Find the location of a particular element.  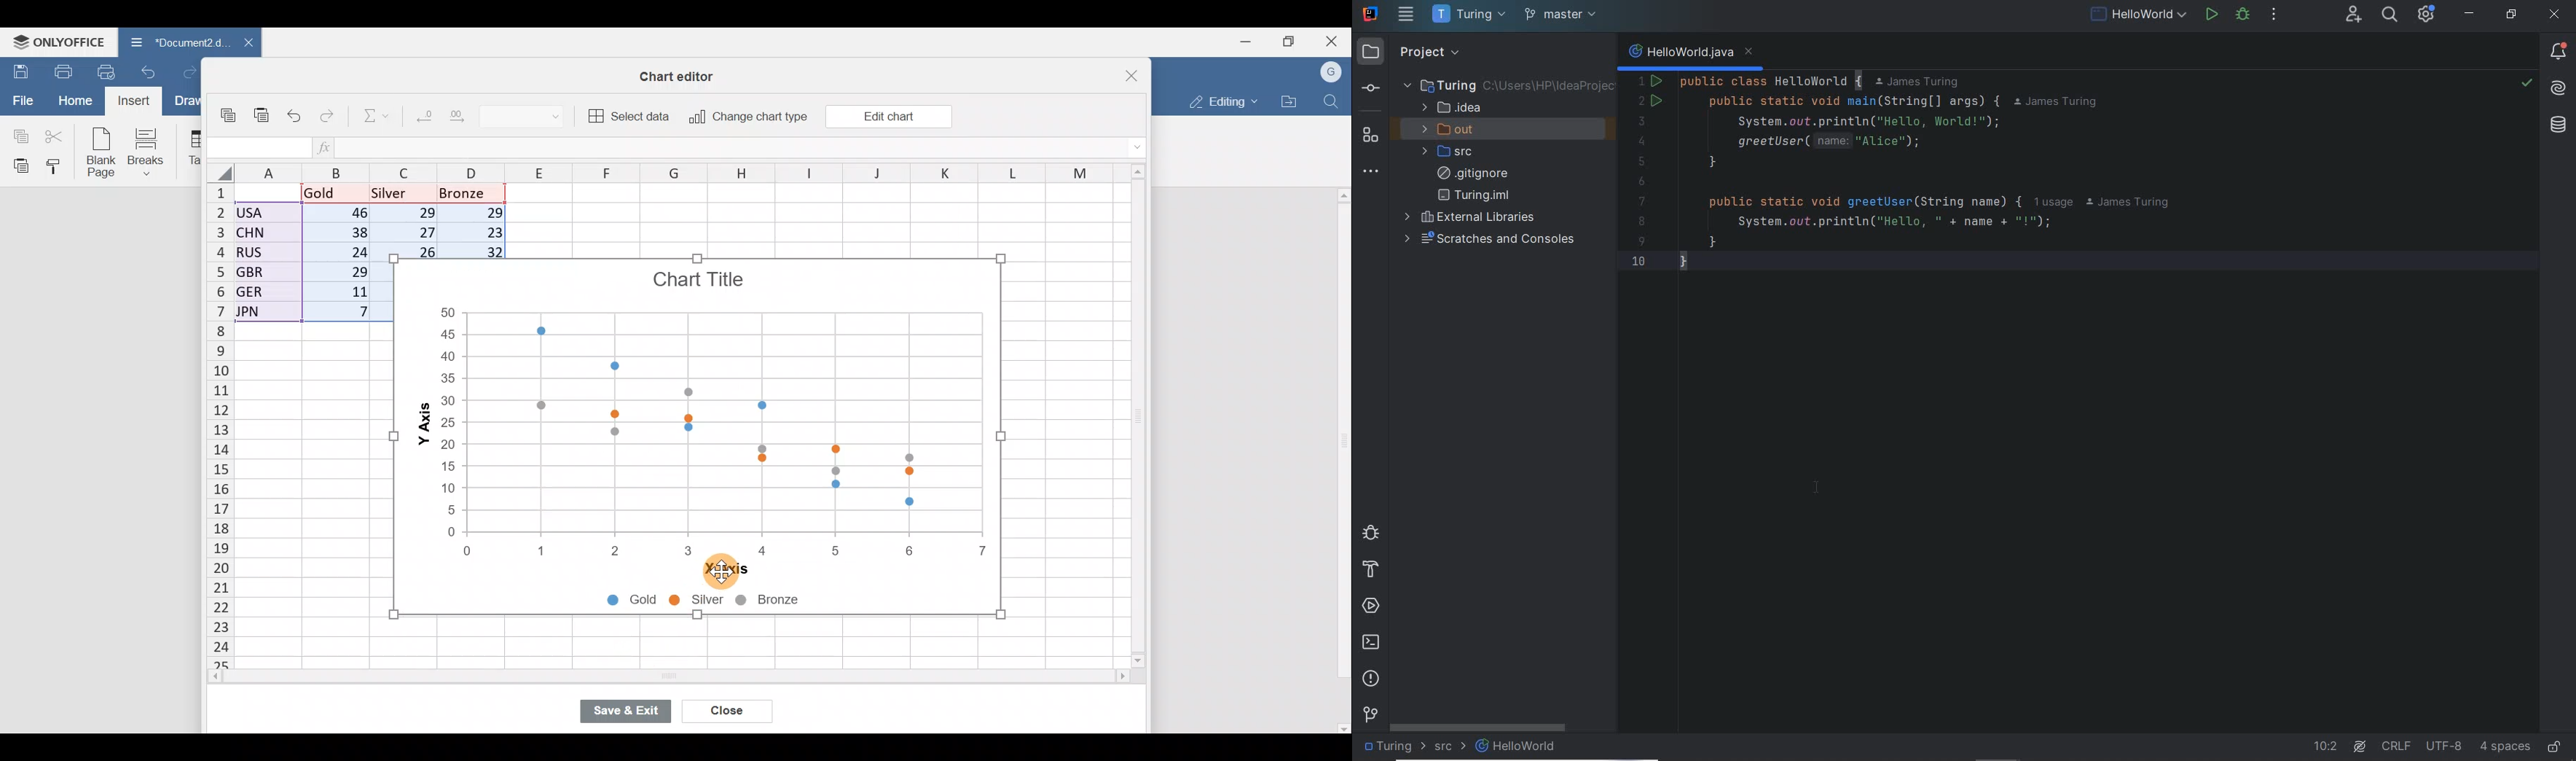

Undo is located at coordinates (152, 70).